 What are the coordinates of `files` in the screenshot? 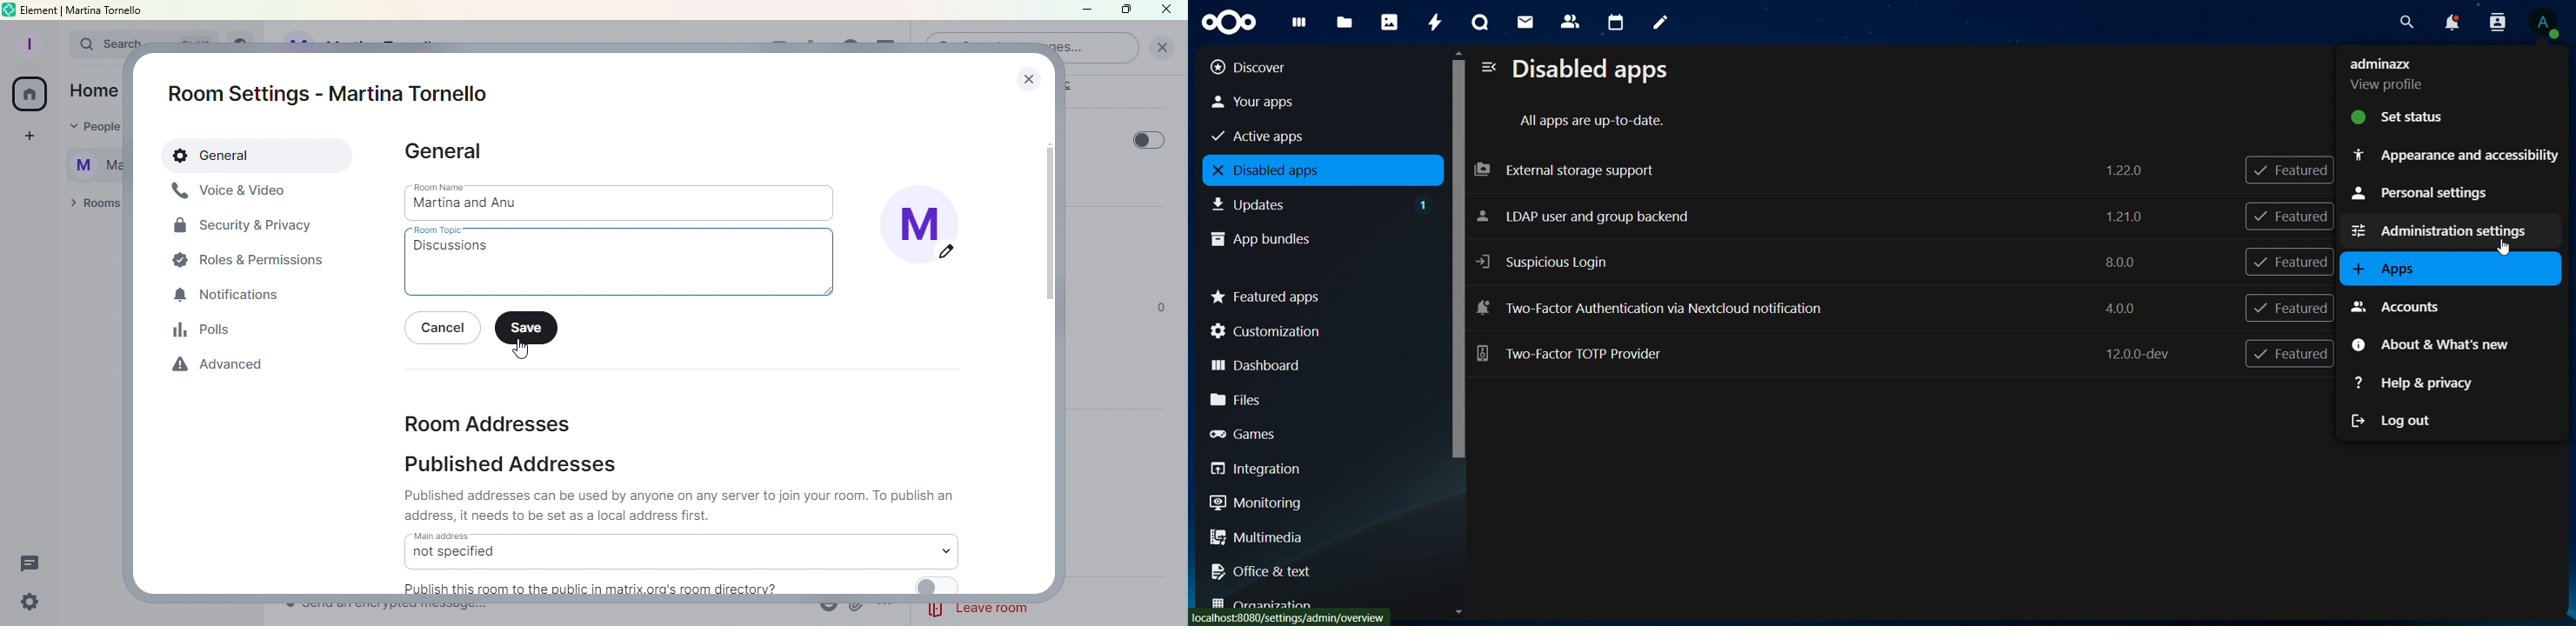 It's located at (1344, 23).